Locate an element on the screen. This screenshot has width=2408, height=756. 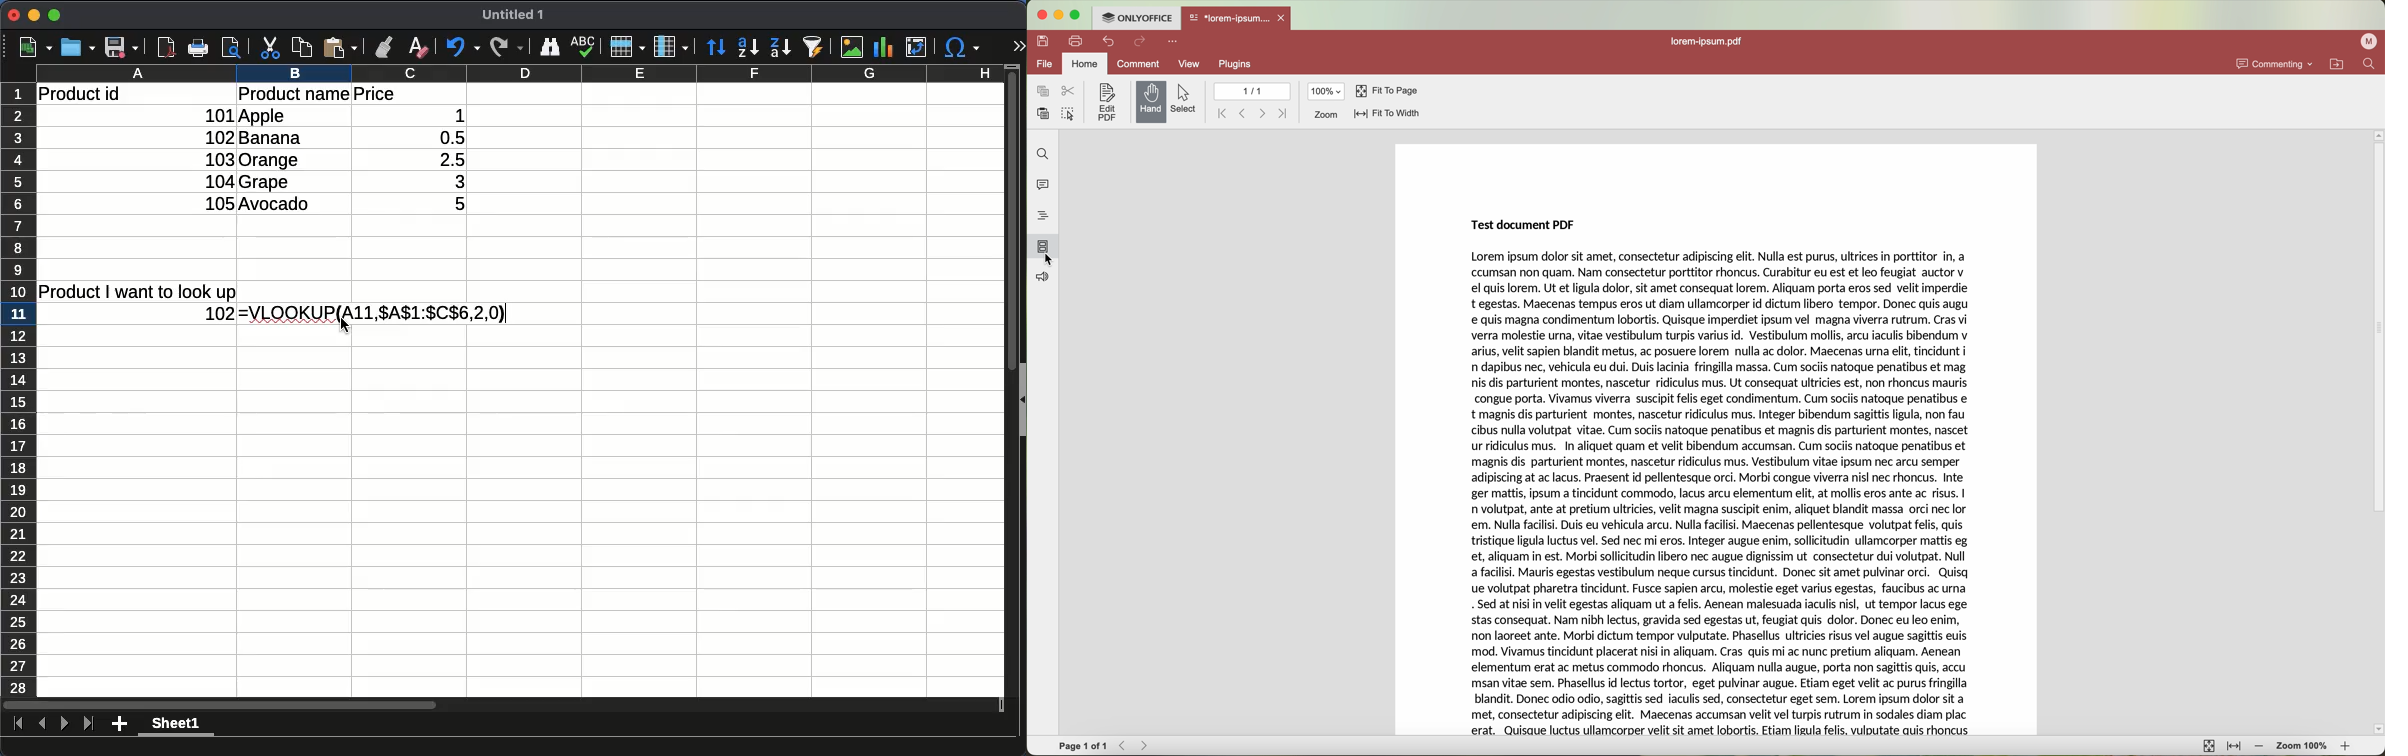
Horizontal scroll is located at coordinates (504, 705).